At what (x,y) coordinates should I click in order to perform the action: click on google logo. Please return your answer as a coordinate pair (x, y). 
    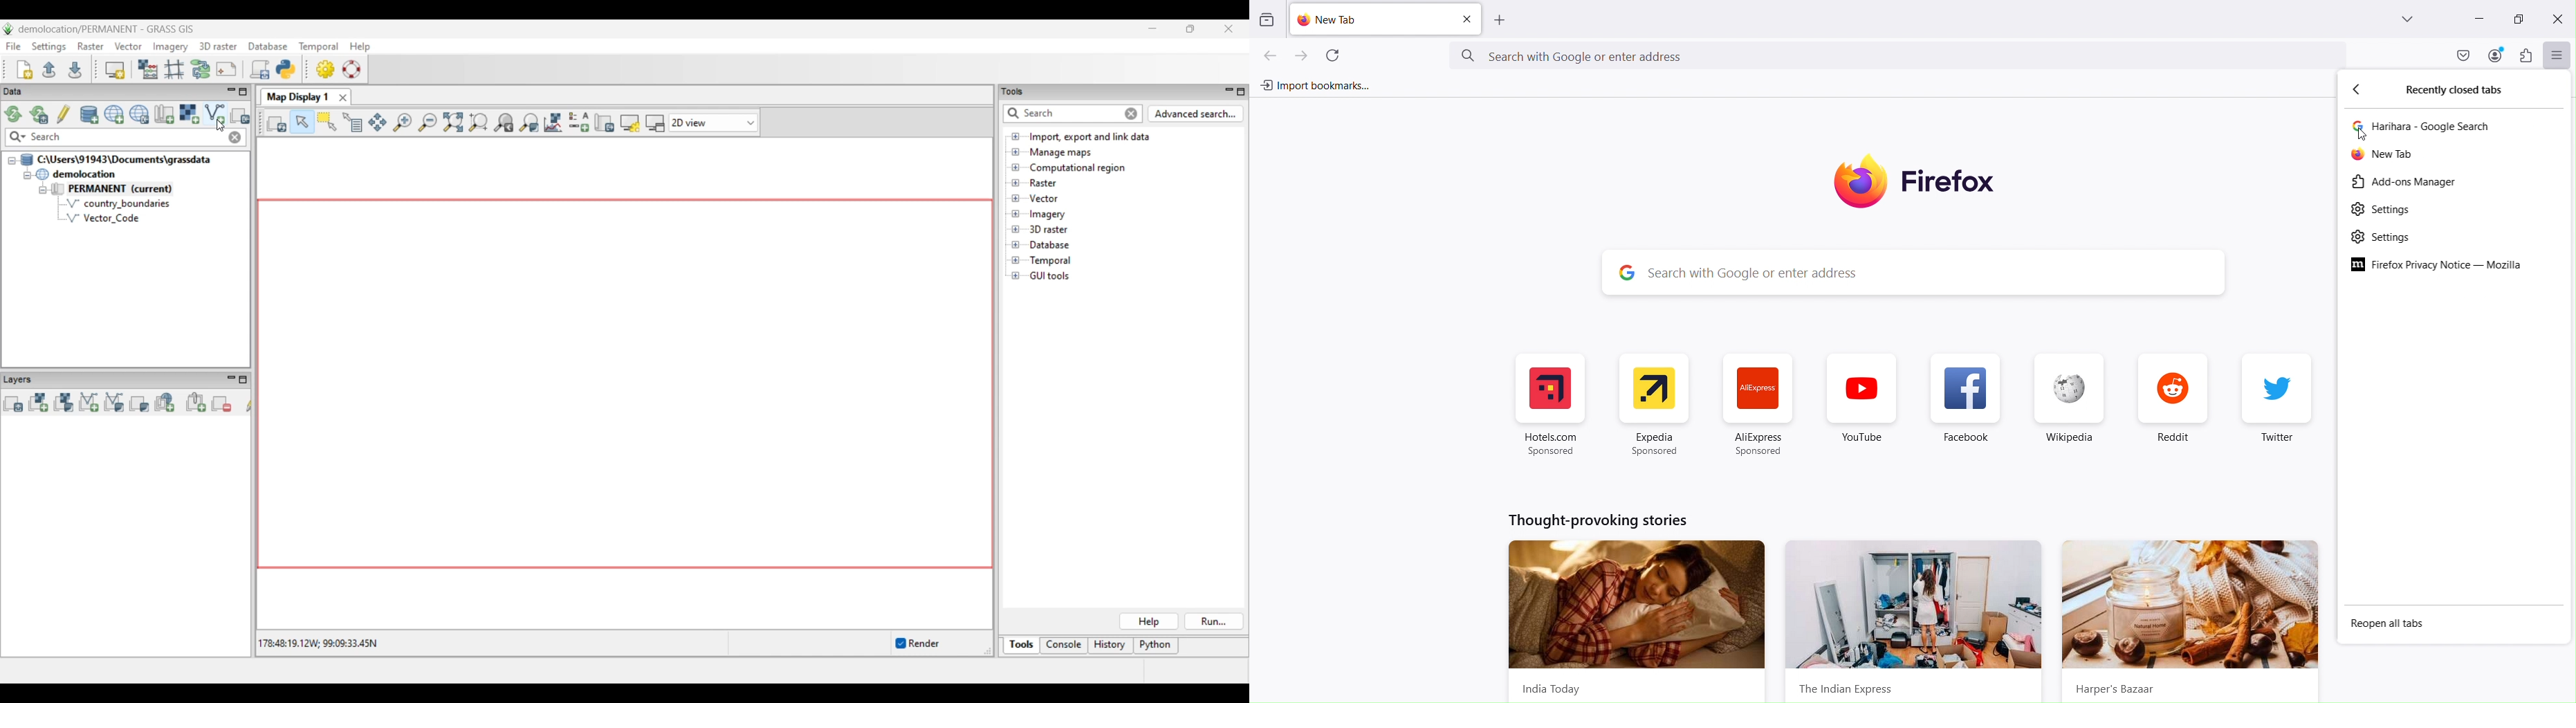
    Looking at the image, I should click on (1623, 272).